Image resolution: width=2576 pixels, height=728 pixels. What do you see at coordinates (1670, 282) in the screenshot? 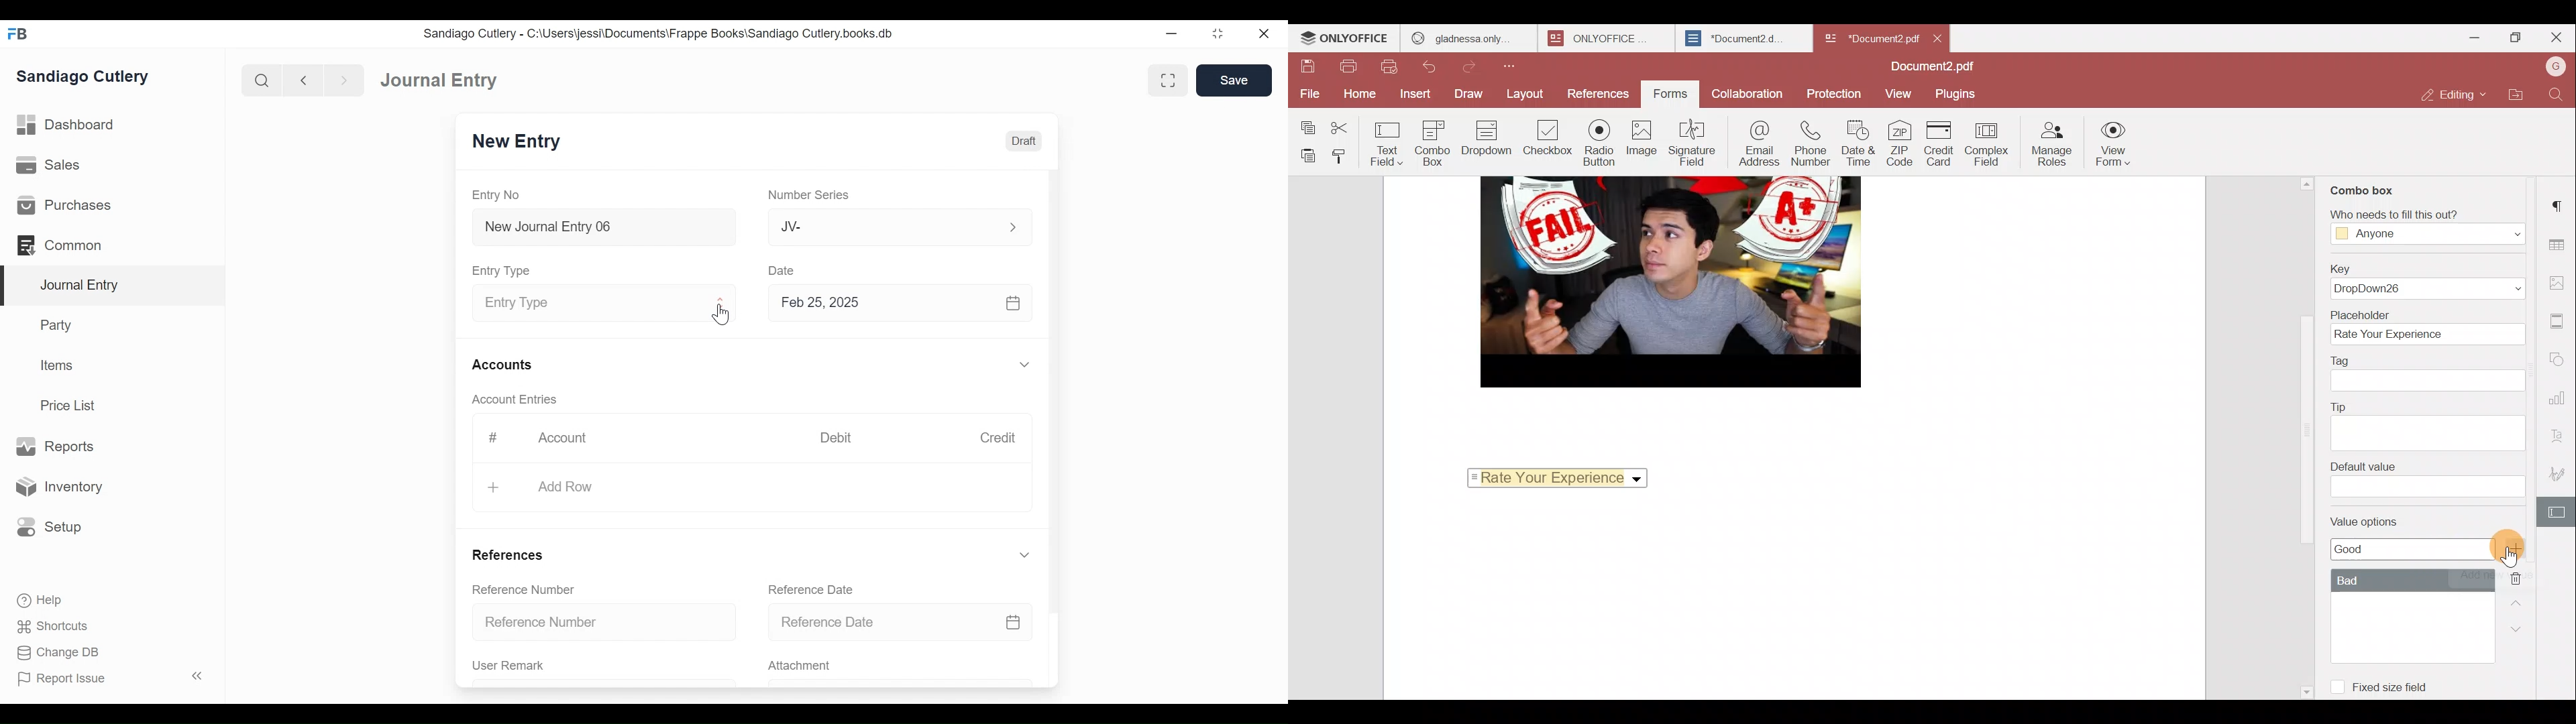
I see `image` at bounding box center [1670, 282].